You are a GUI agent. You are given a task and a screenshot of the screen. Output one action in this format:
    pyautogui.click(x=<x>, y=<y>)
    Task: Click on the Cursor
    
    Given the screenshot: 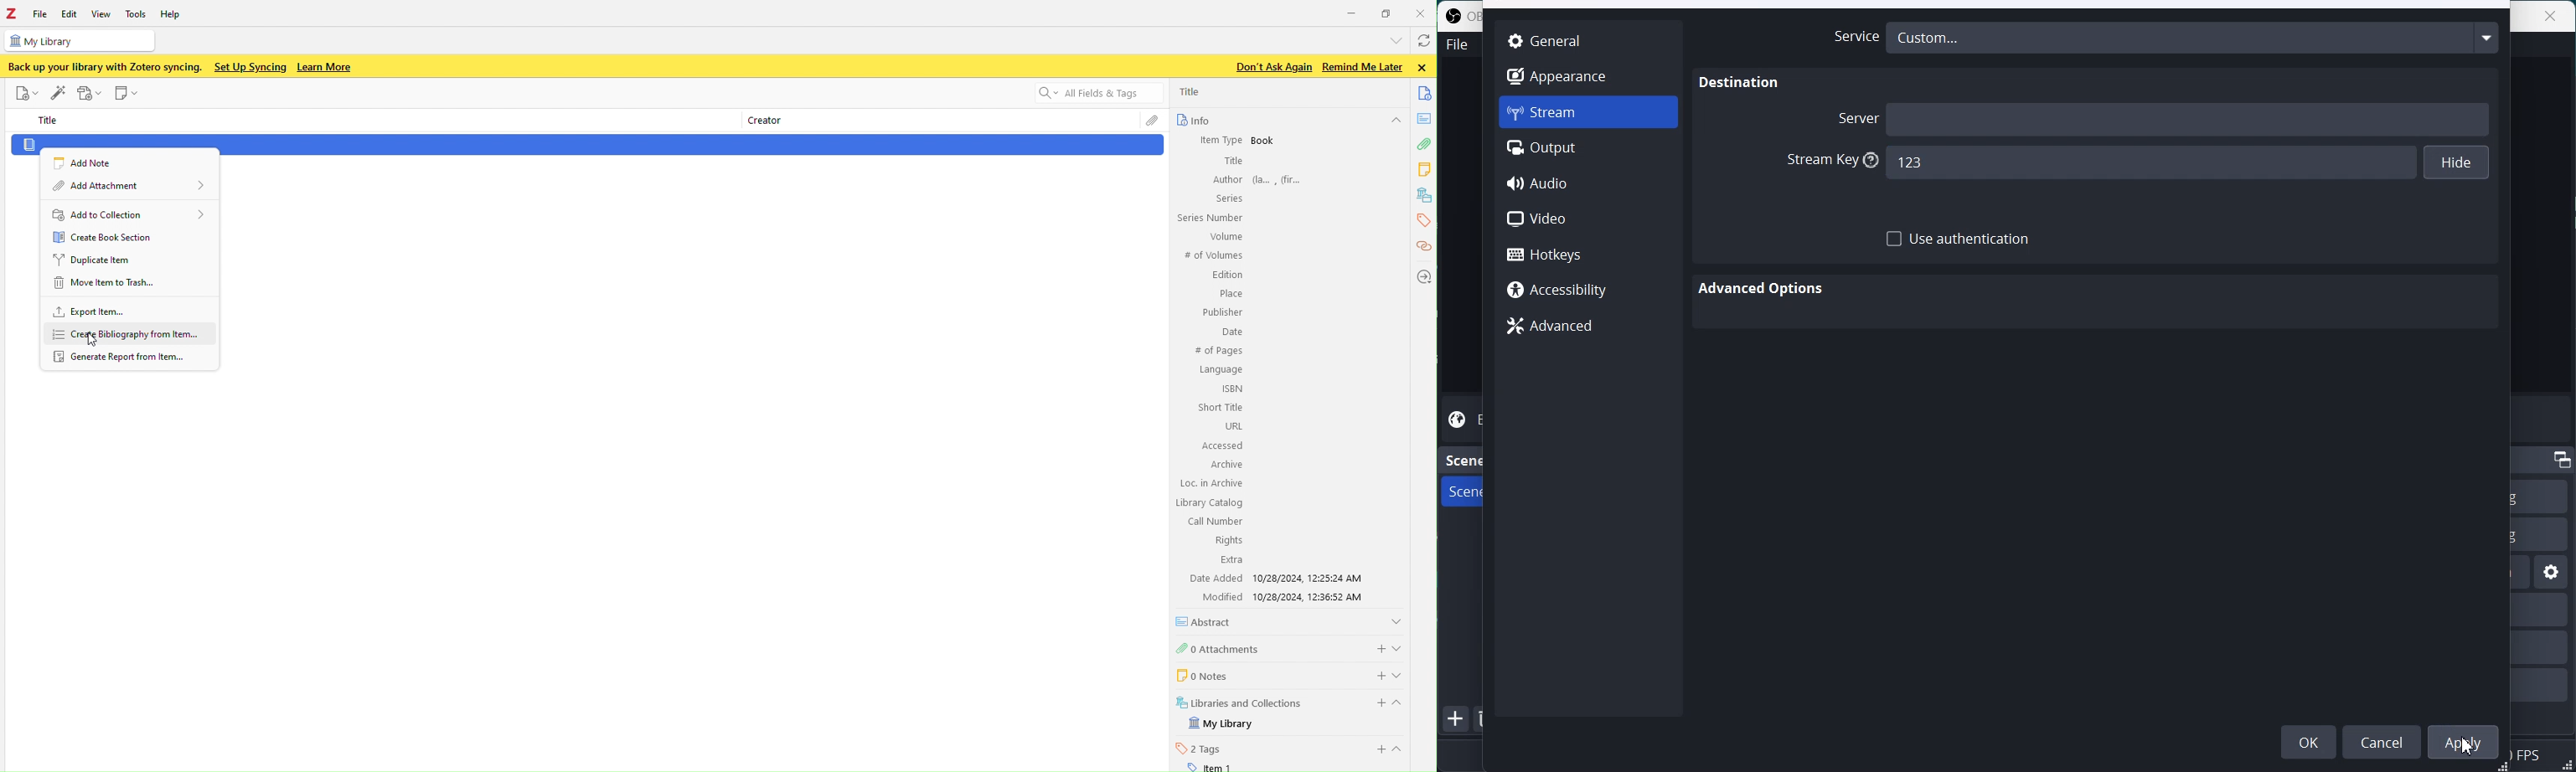 What is the action you would take?
    pyautogui.click(x=2466, y=744)
    